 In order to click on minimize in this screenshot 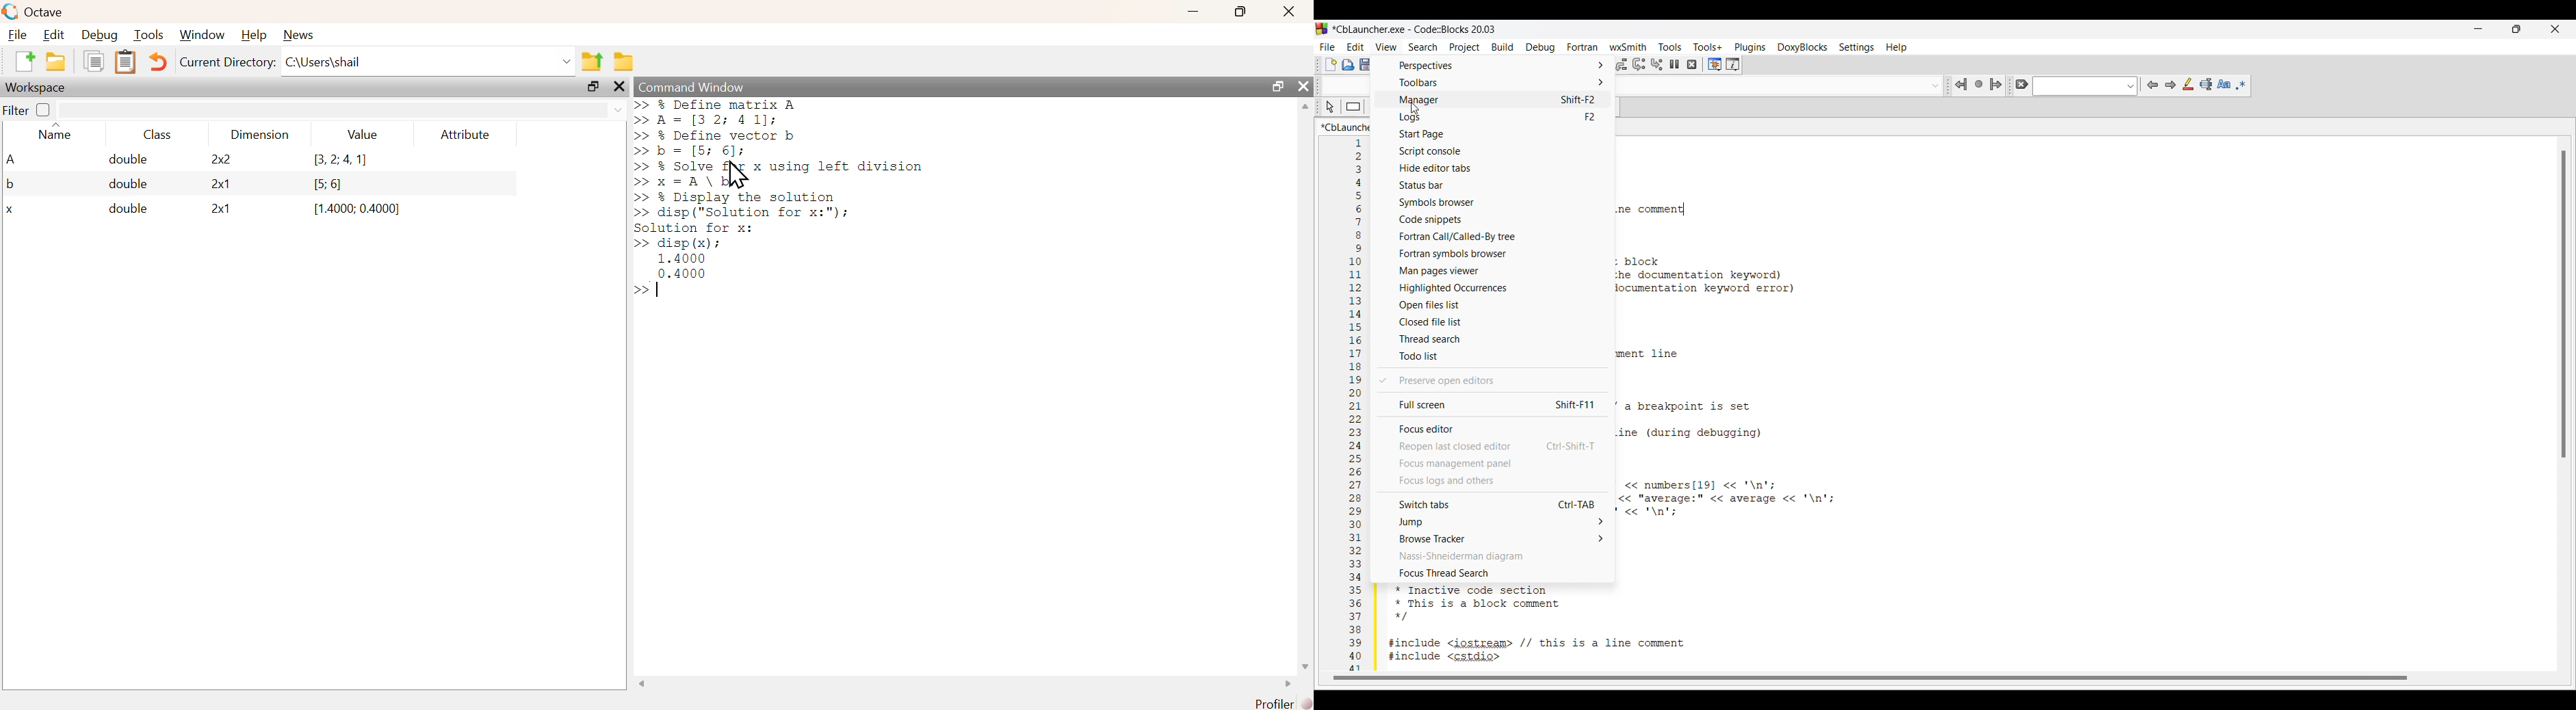, I will do `click(1191, 13)`.